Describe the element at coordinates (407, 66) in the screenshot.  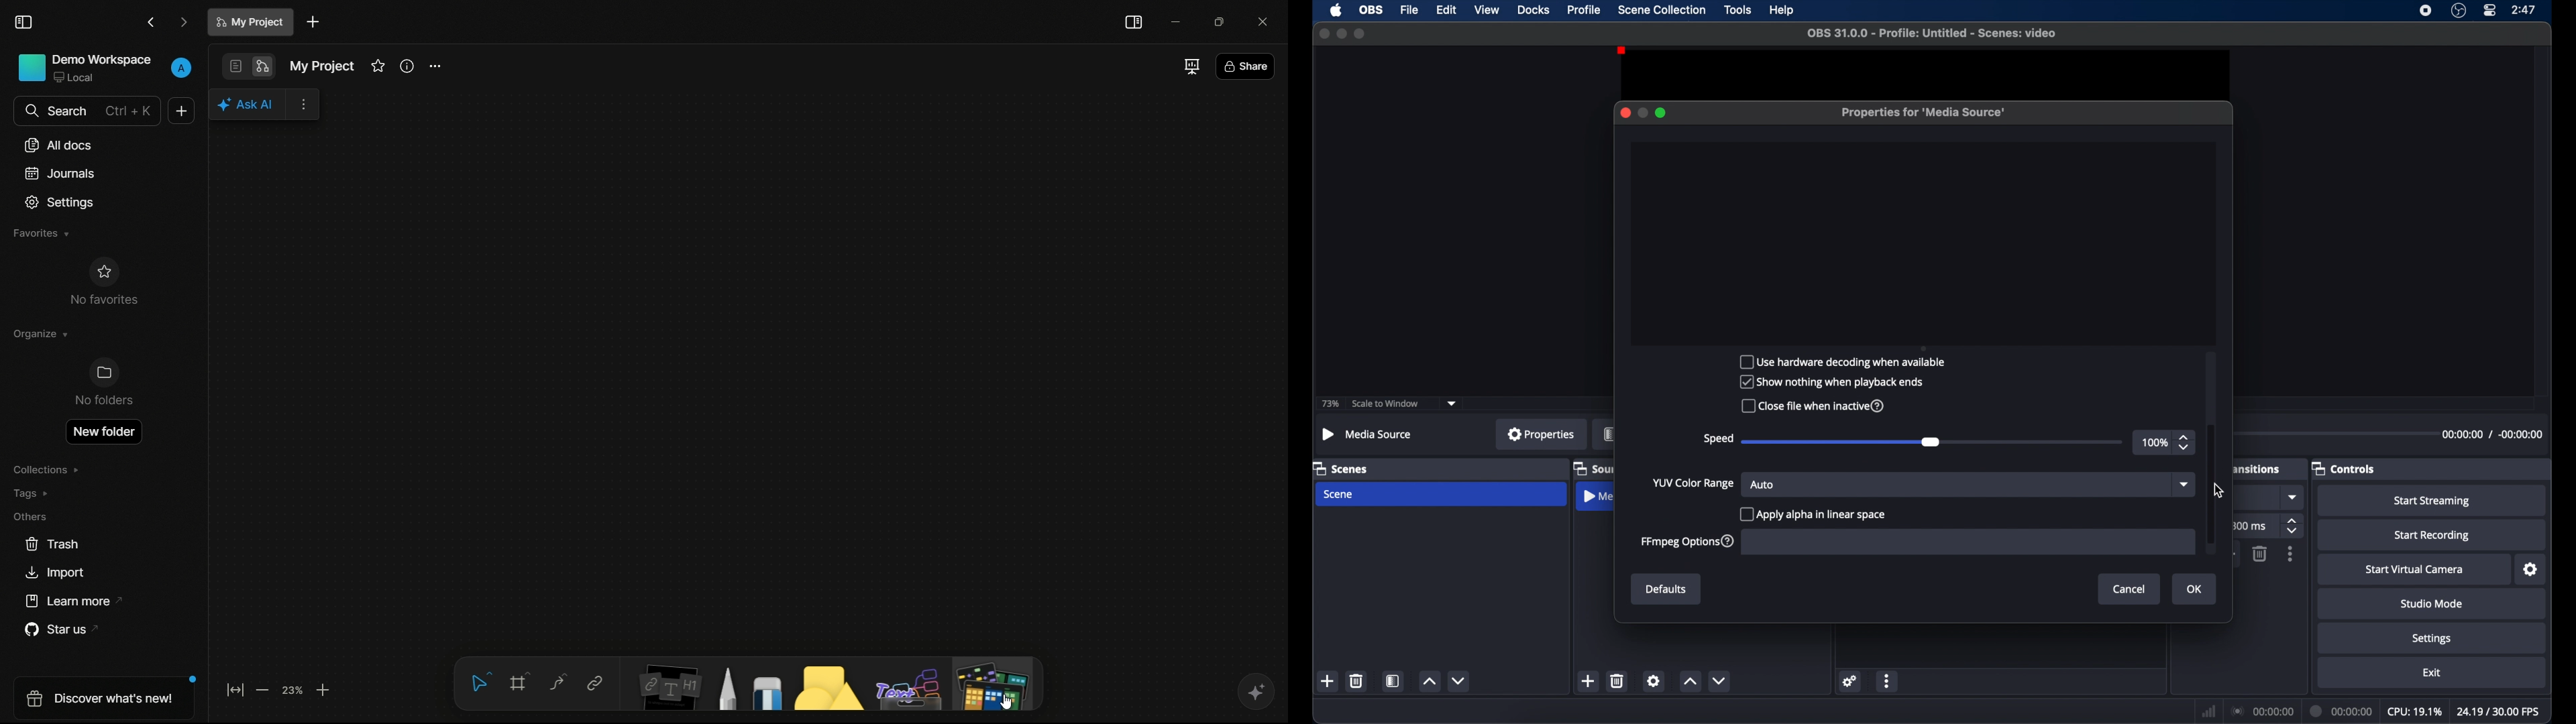
I see `informations` at that location.